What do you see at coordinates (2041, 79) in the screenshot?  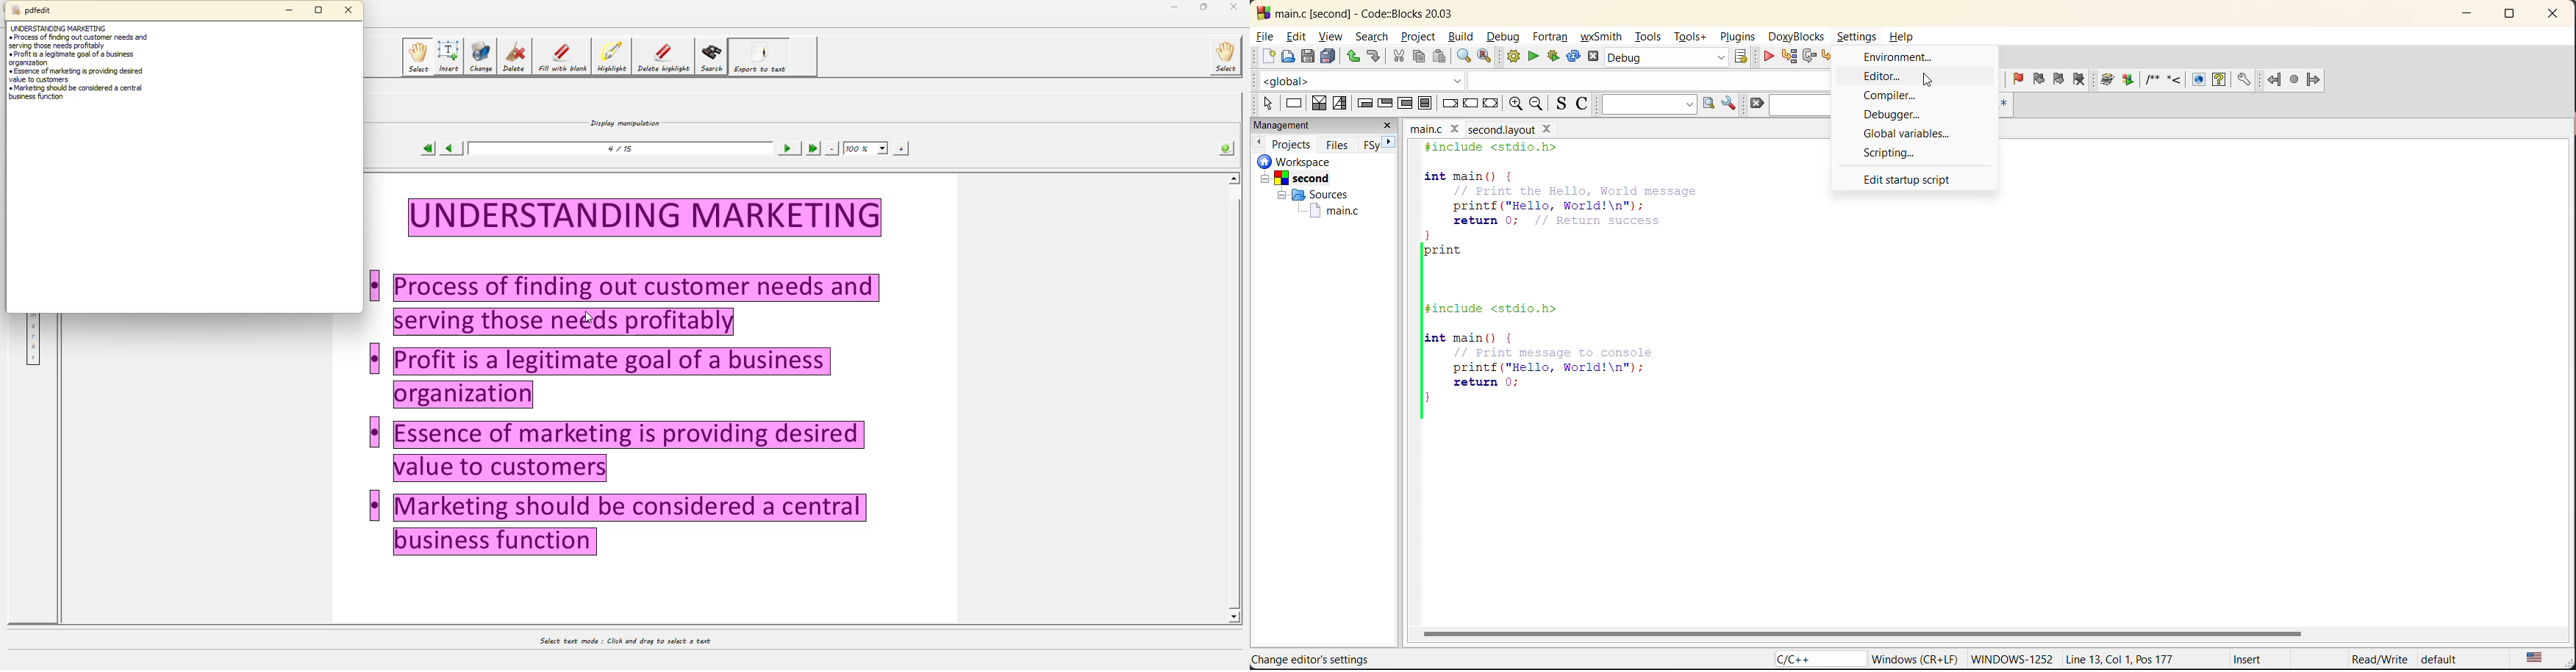 I see `previous bookmark` at bounding box center [2041, 79].